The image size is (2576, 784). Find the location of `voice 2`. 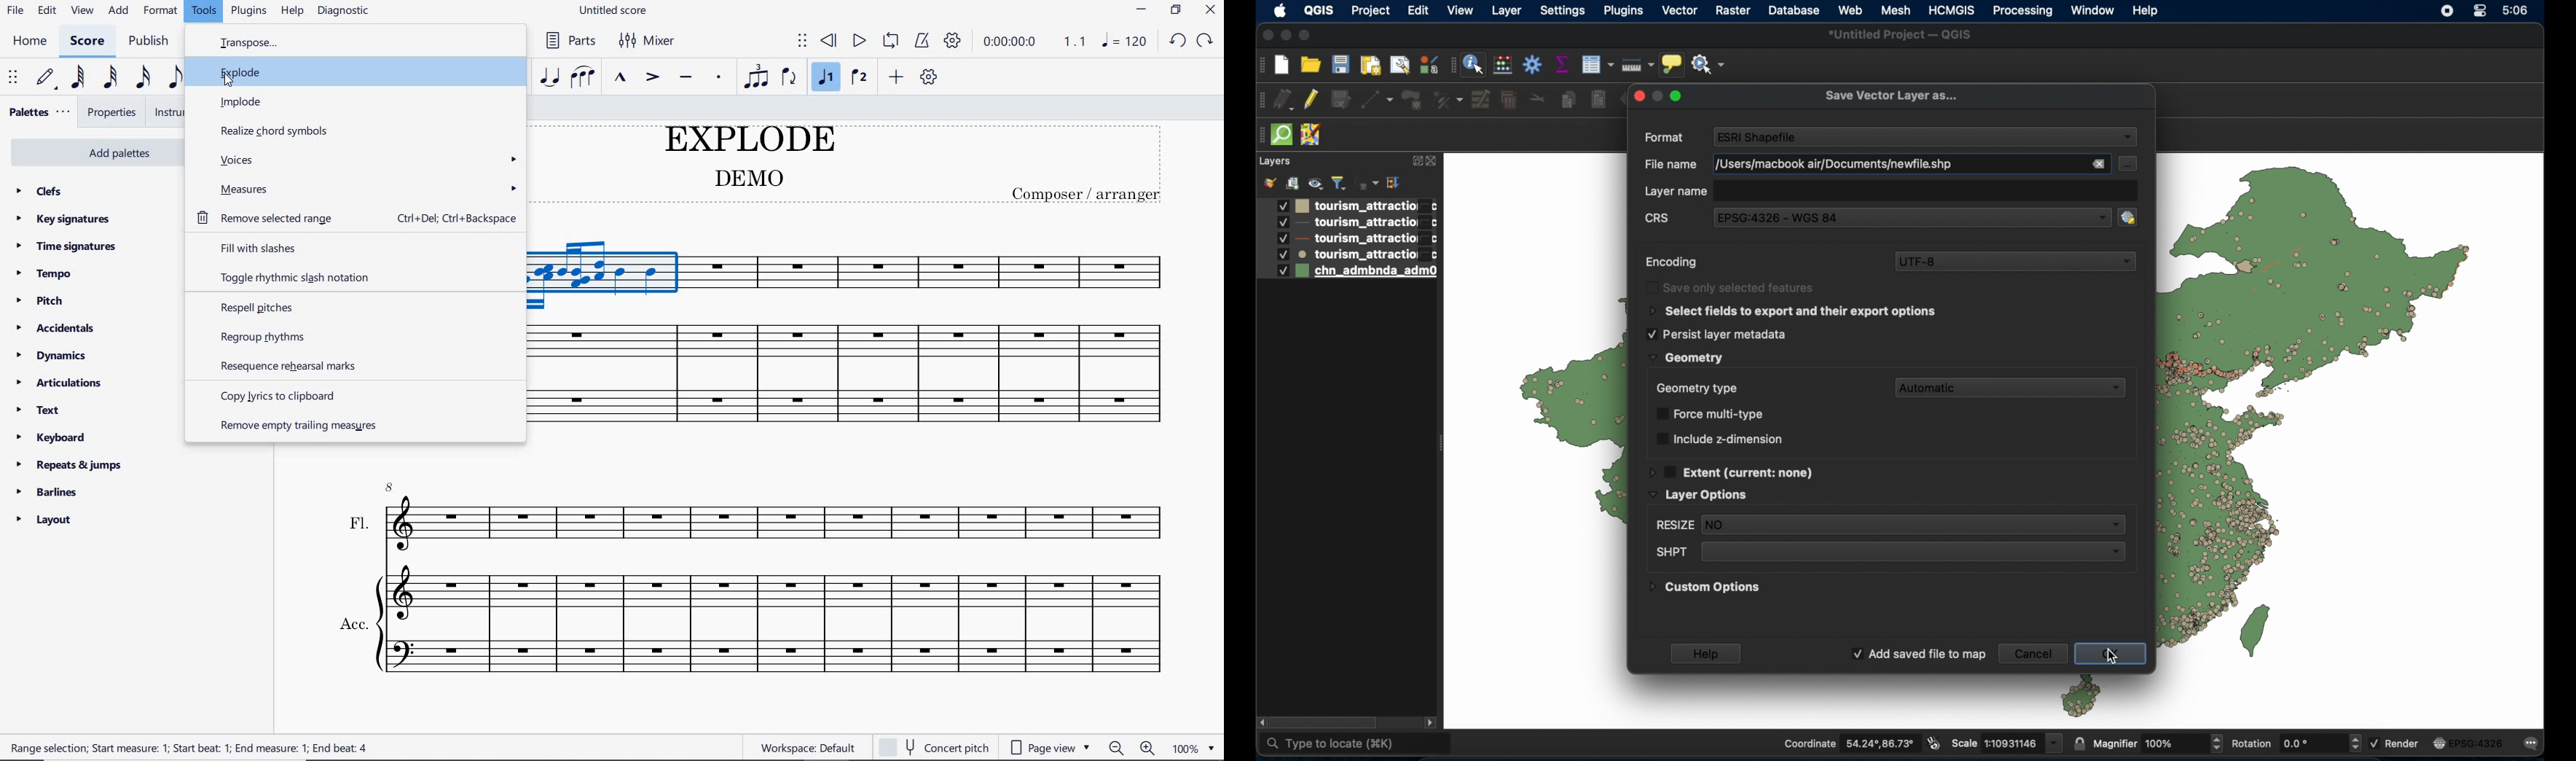

voice 2 is located at coordinates (855, 77).